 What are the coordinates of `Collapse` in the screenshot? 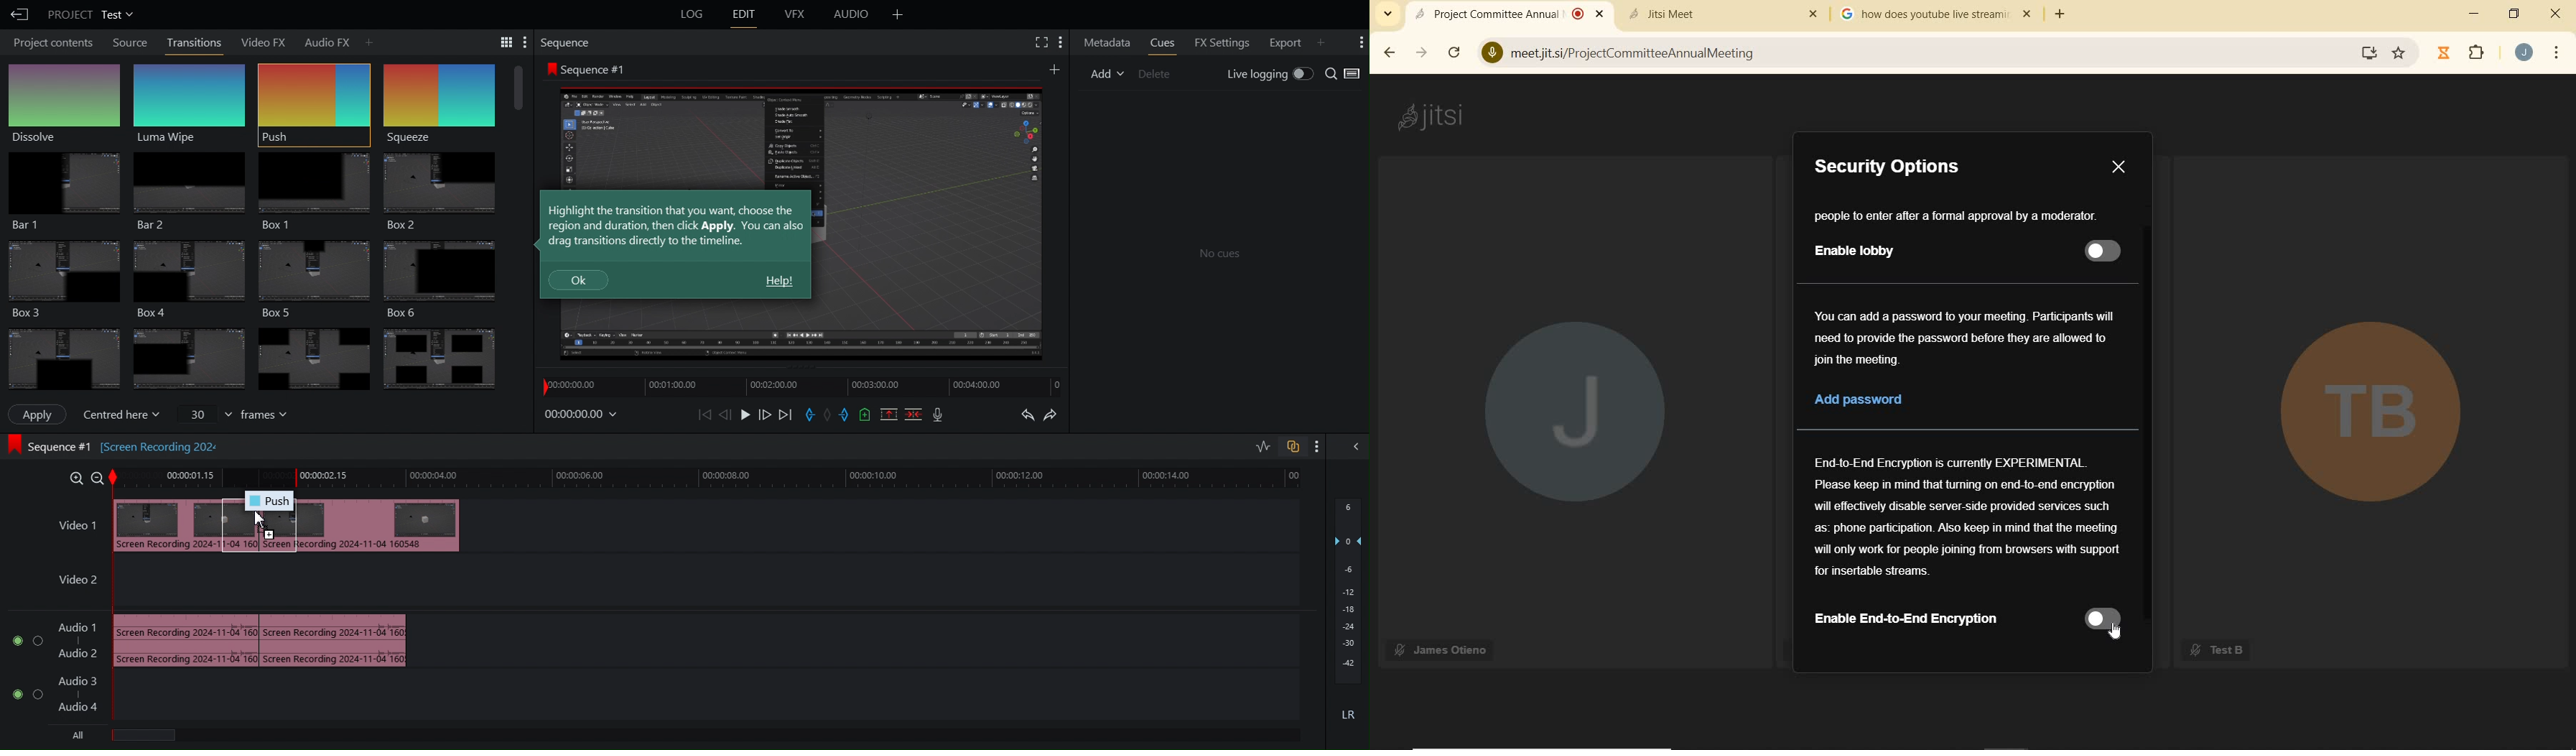 It's located at (1354, 446).